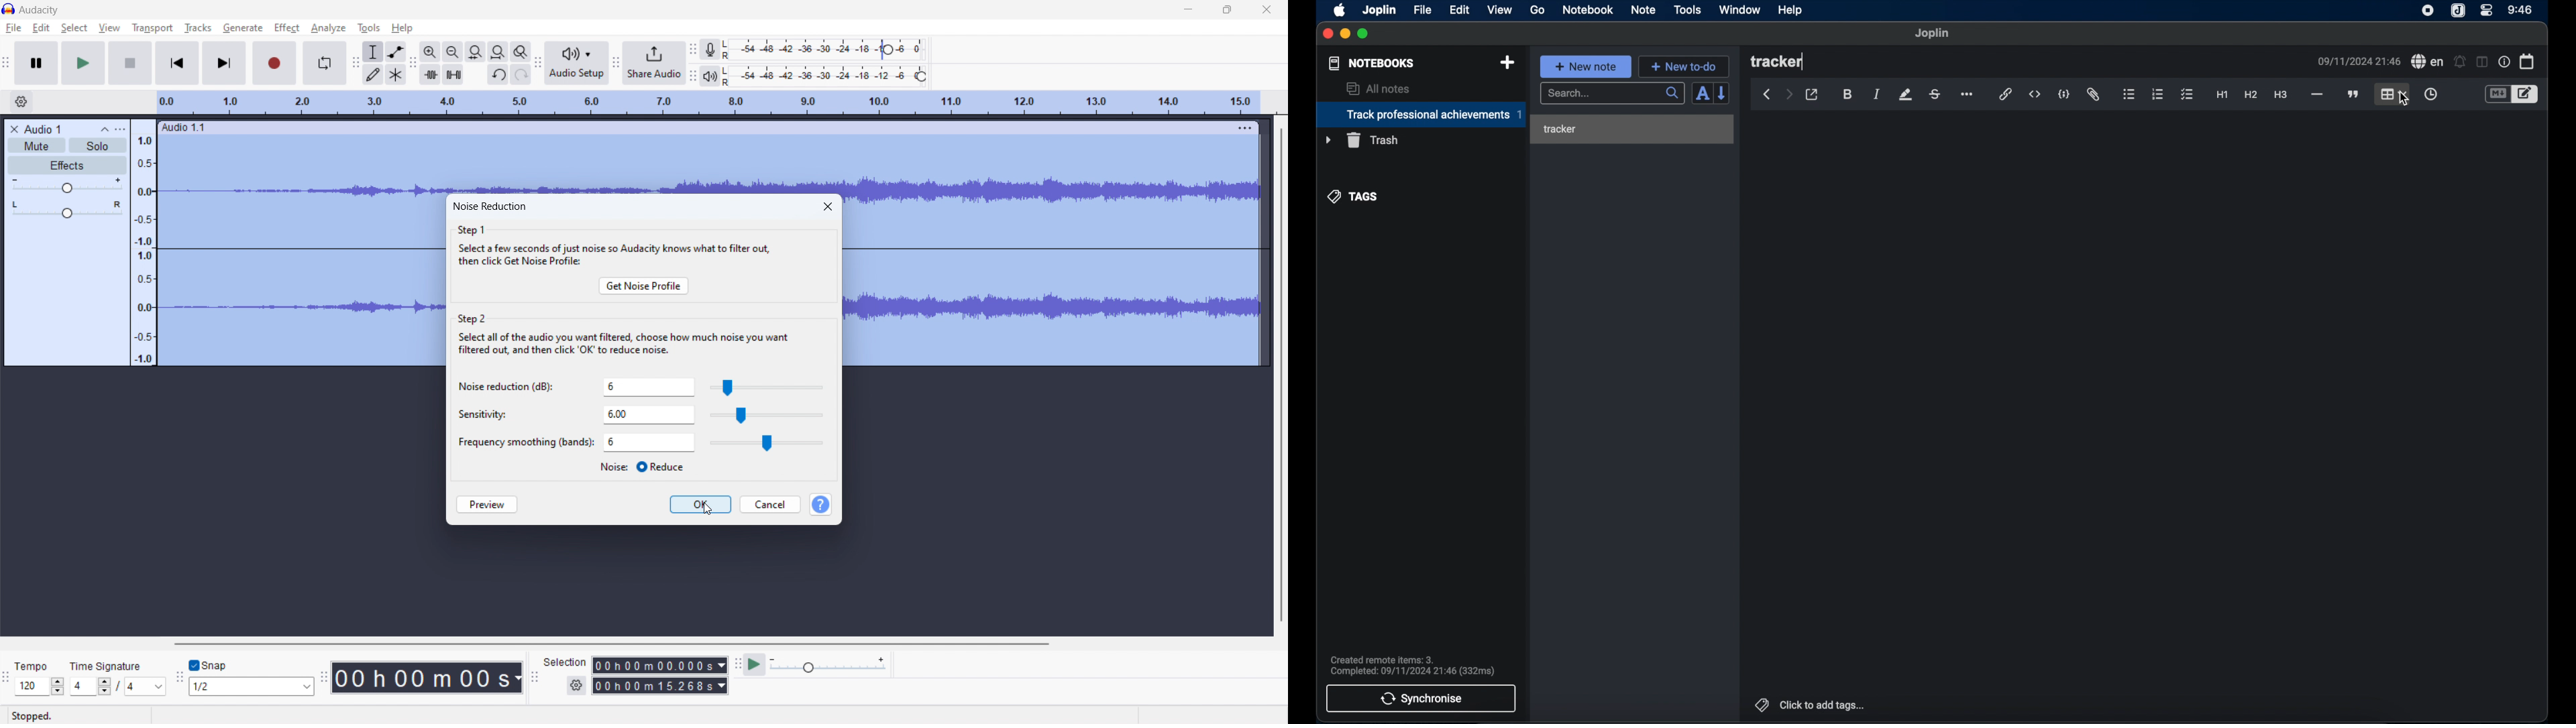 The image size is (2576, 728). I want to click on hyperlink, so click(2006, 95).